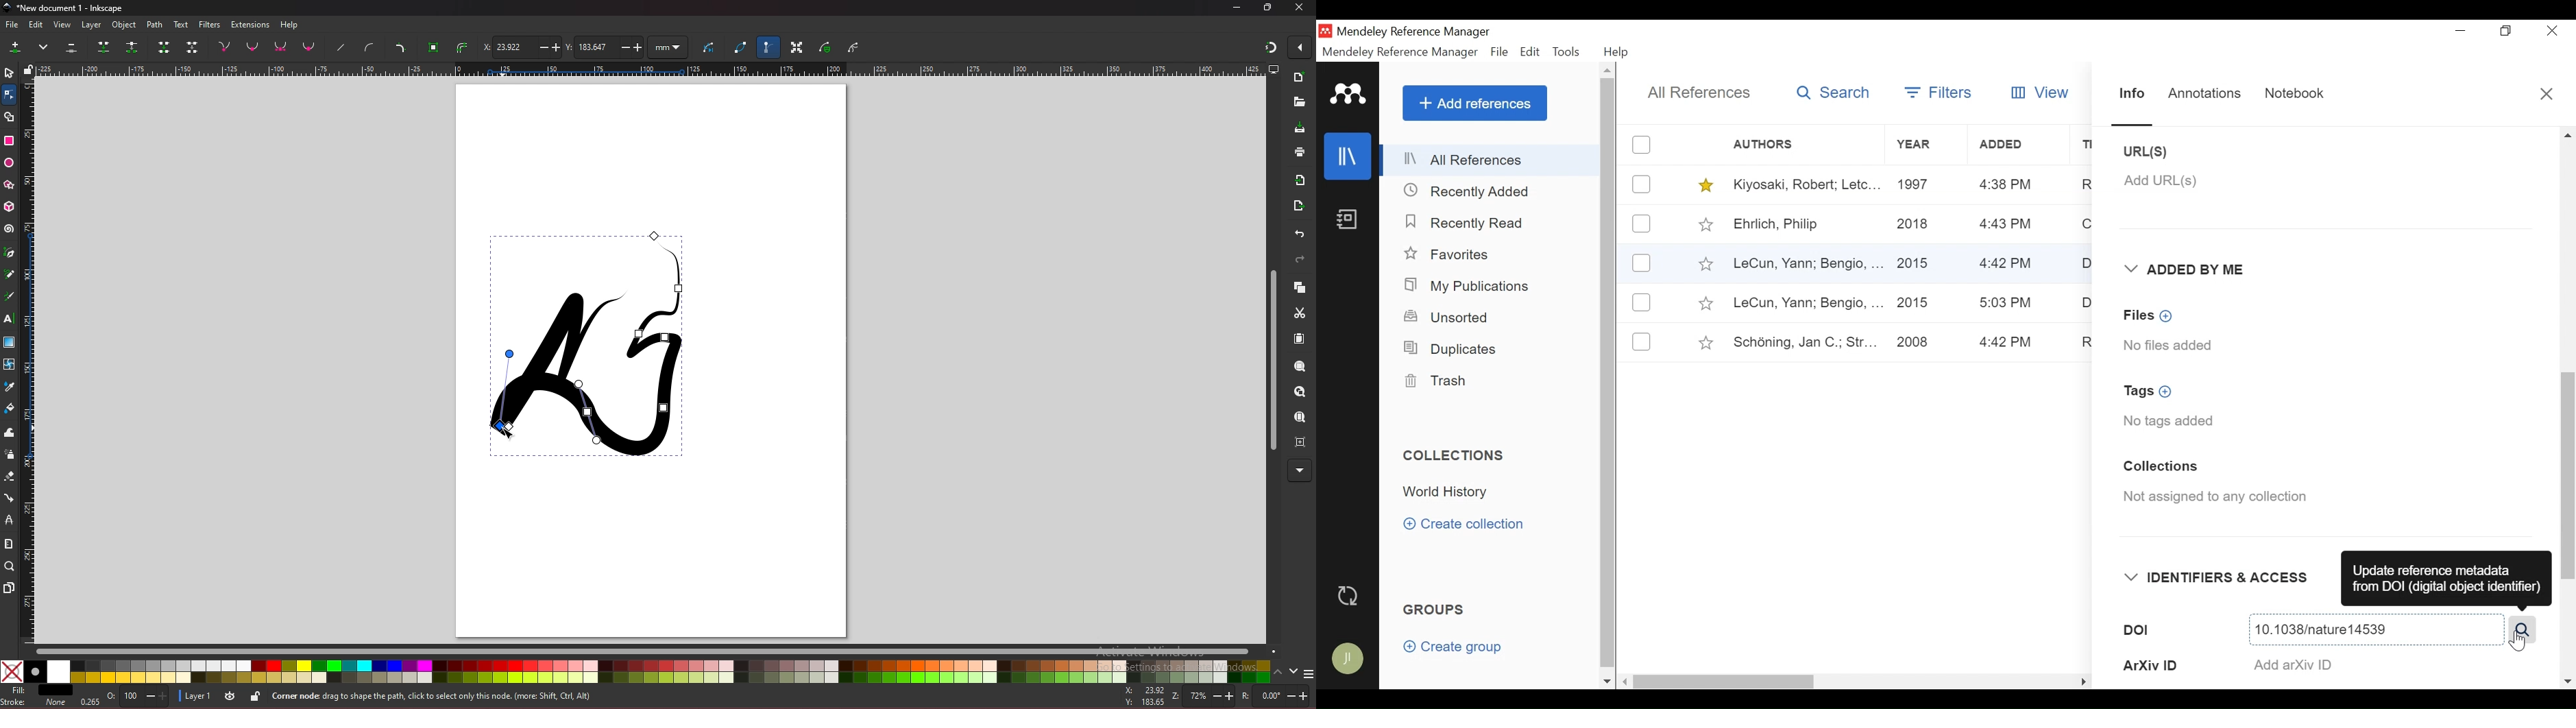 This screenshot has width=2576, height=728. What do you see at coordinates (2552, 32) in the screenshot?
I see `Close` at bounding box center [2552, 32].